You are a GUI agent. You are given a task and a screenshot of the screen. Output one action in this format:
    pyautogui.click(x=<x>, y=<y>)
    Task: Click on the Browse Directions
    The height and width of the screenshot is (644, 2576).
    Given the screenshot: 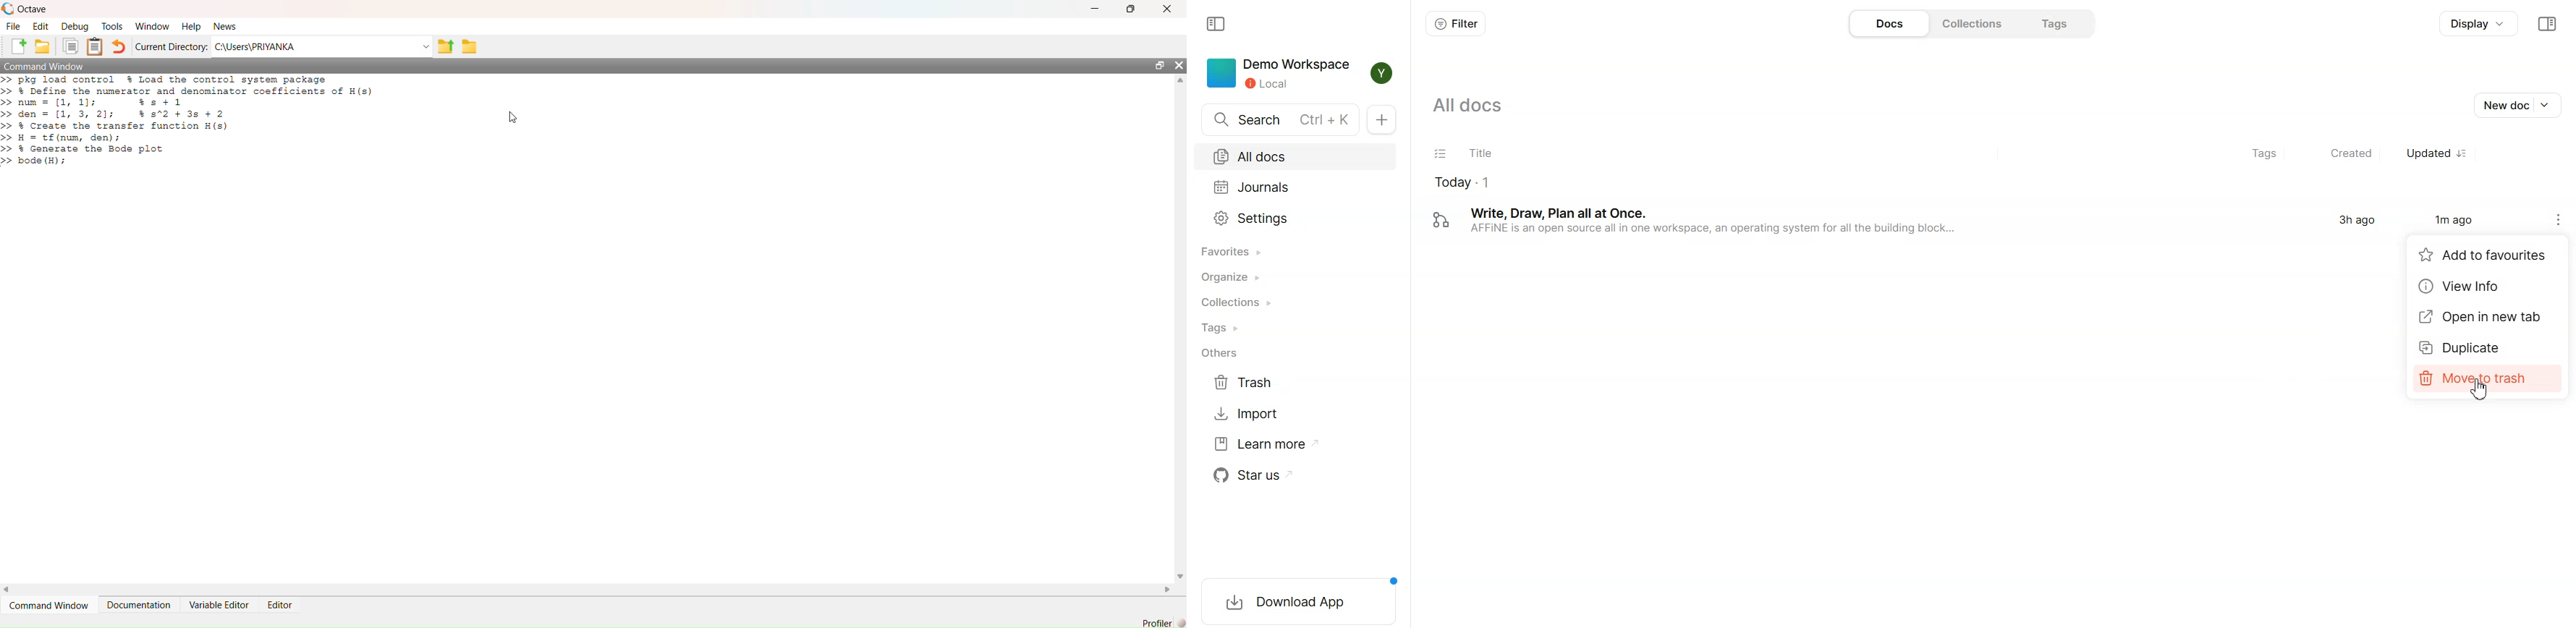 What is the action you would take?
    pyautogui.click(x=470, y=46)
    